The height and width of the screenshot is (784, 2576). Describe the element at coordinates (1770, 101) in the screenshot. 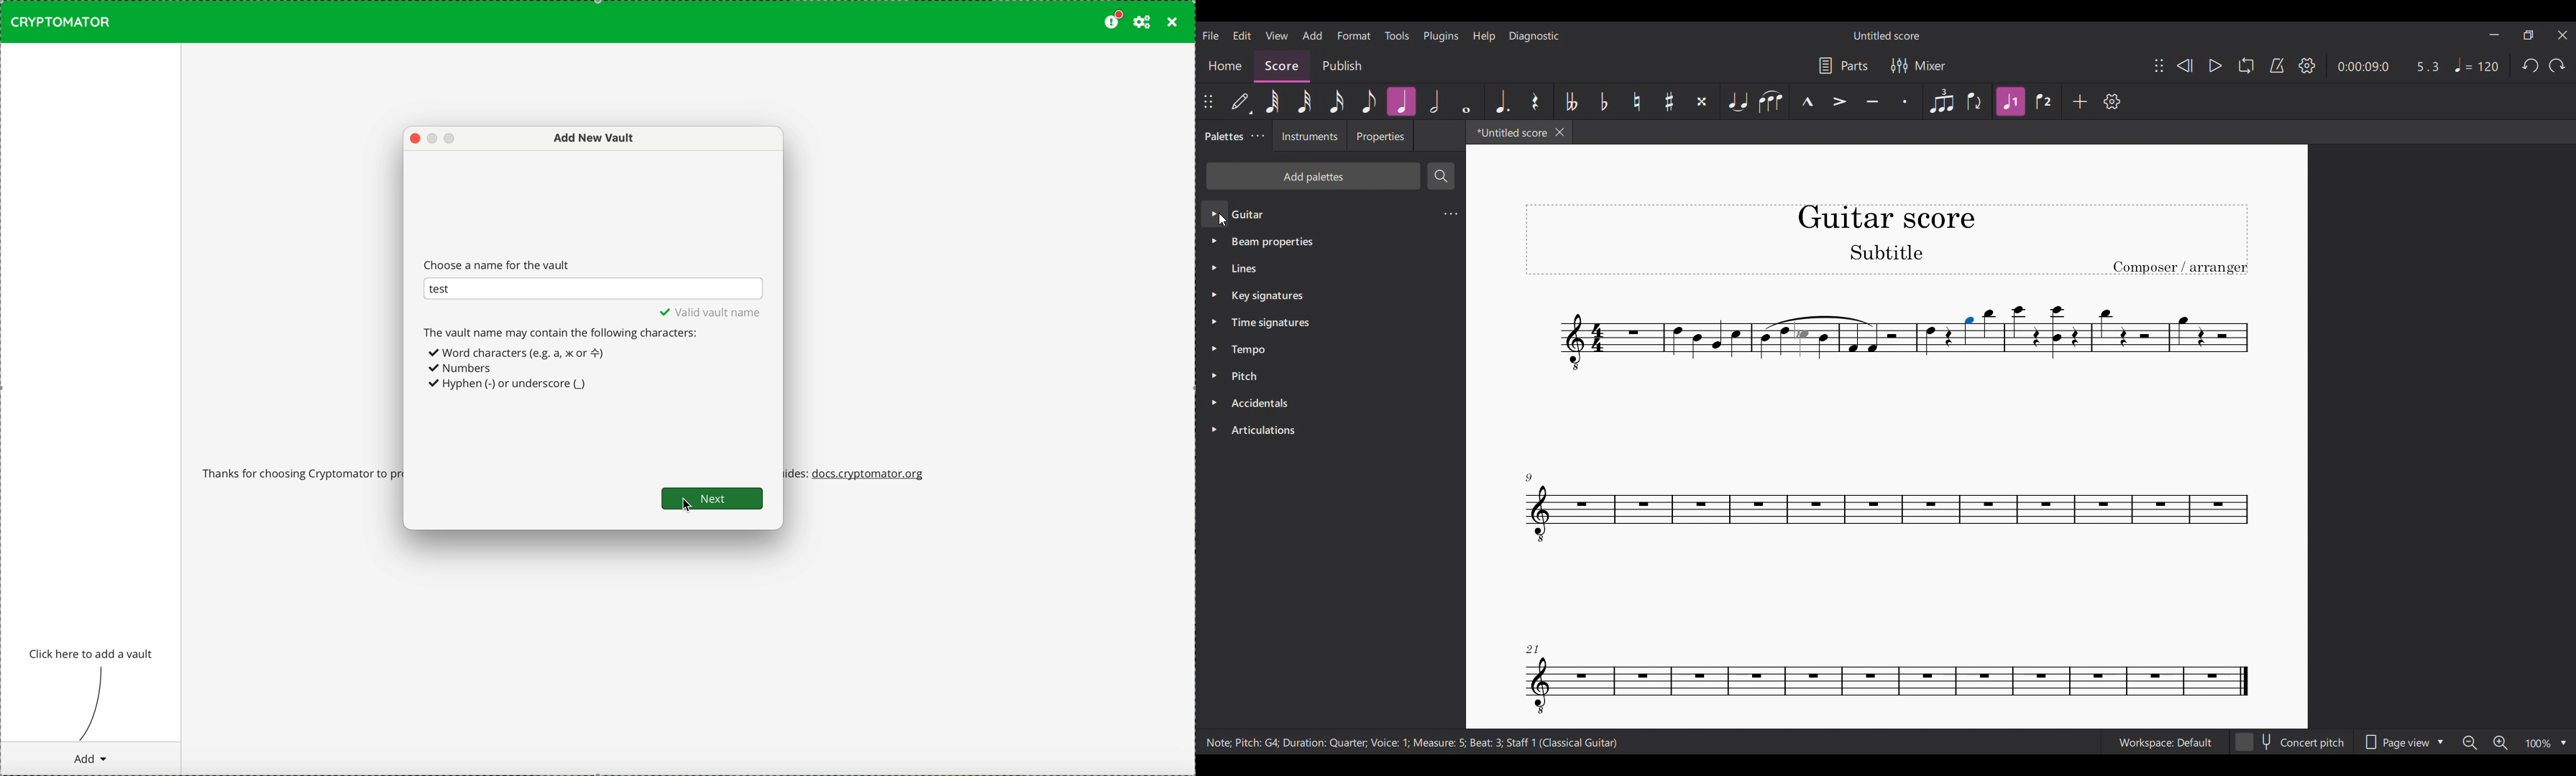

I see `Slur` at that location.